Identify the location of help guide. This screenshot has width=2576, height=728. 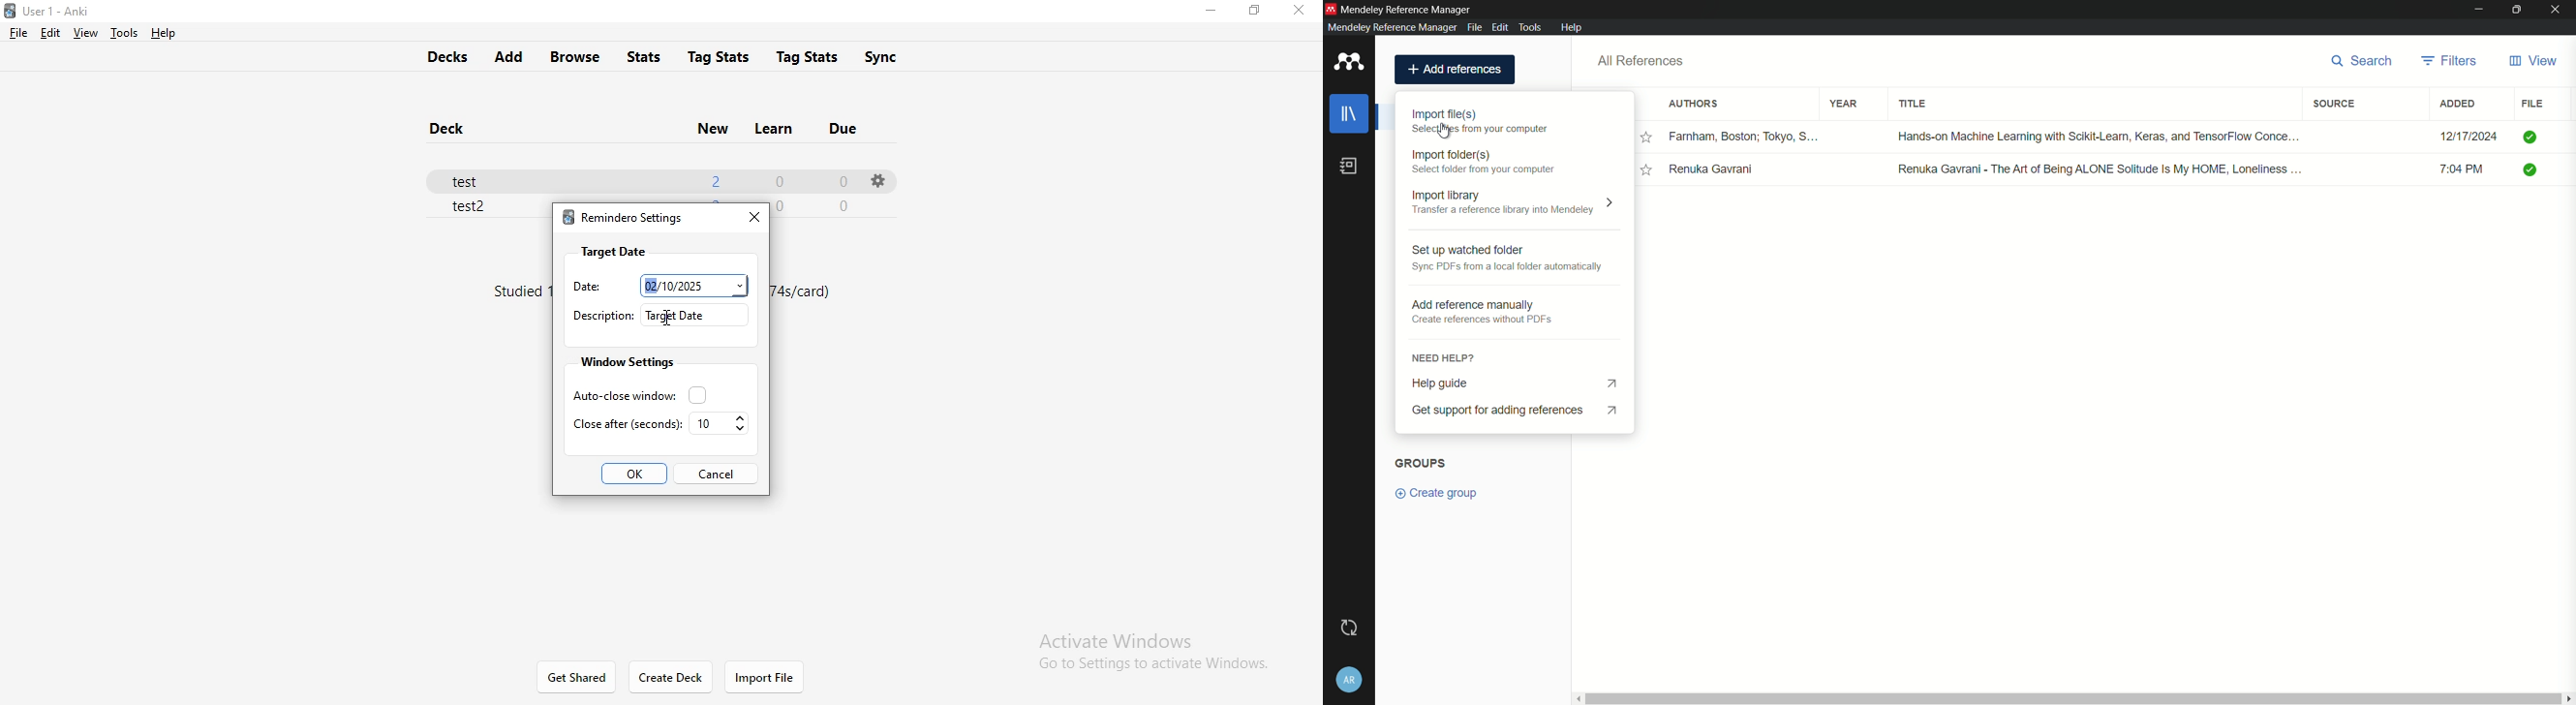
(1518, 381).